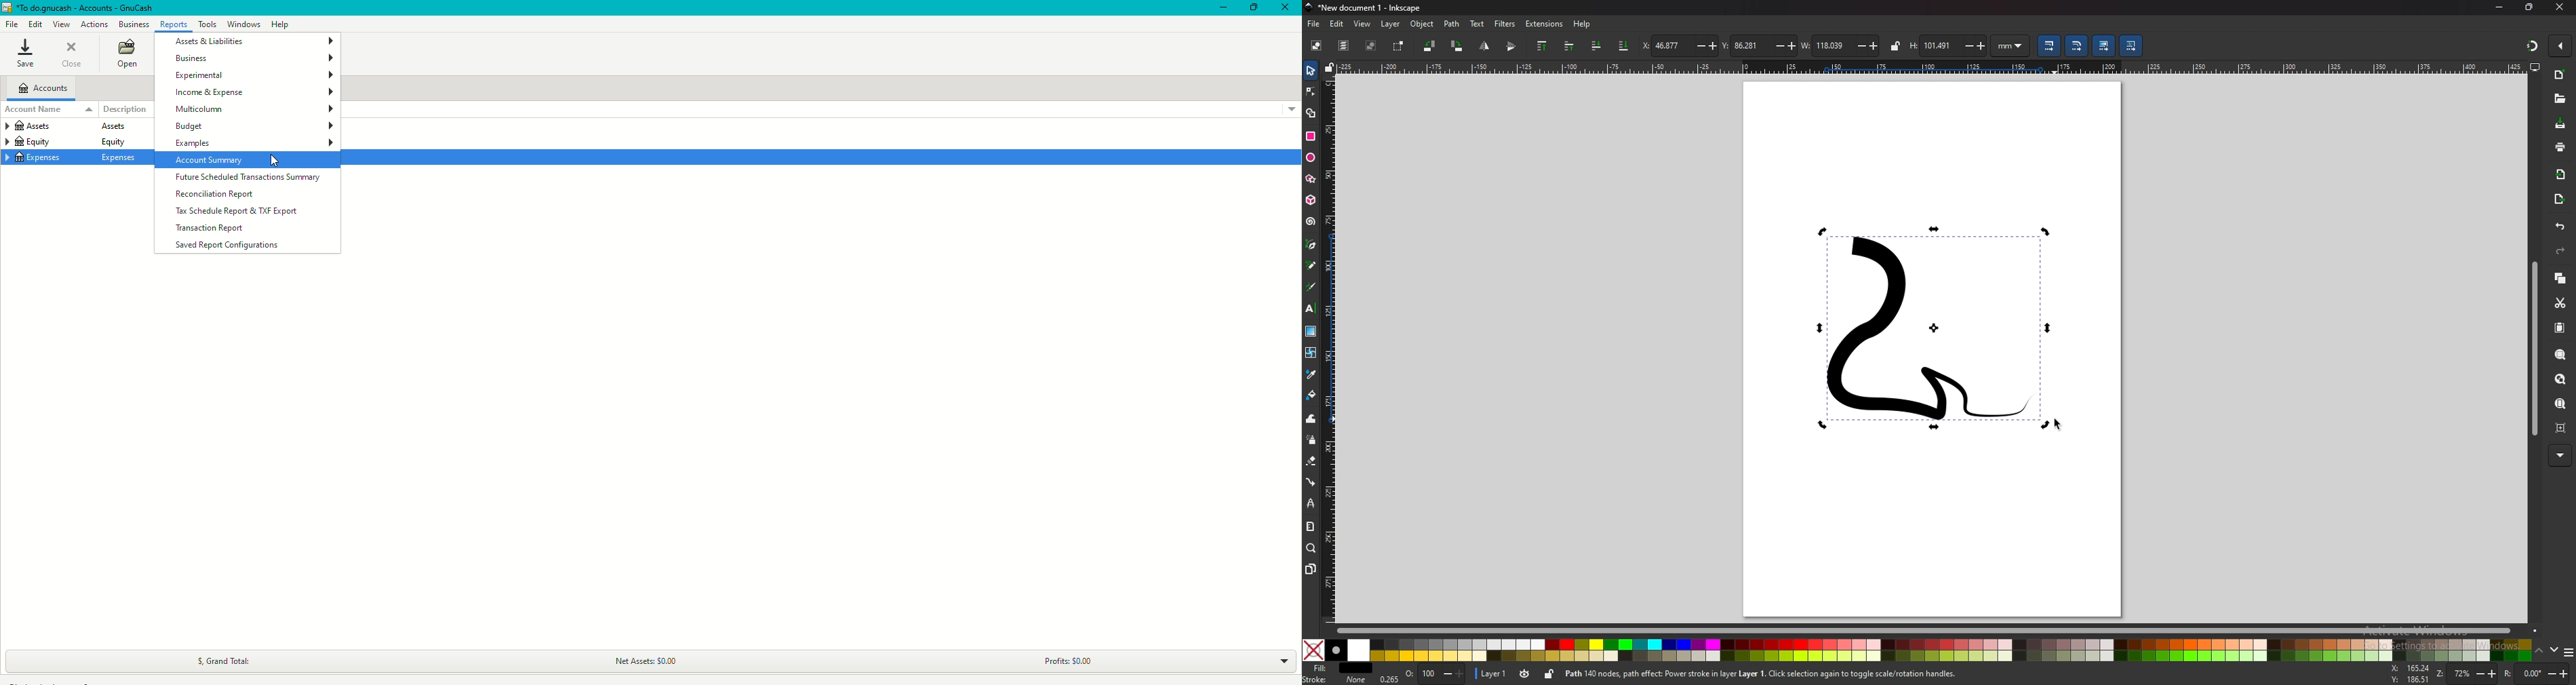  What do you see at coordinates (2534, 348) in the screenshot?
I see `scroll bar` at bounding box center [2534, 348].